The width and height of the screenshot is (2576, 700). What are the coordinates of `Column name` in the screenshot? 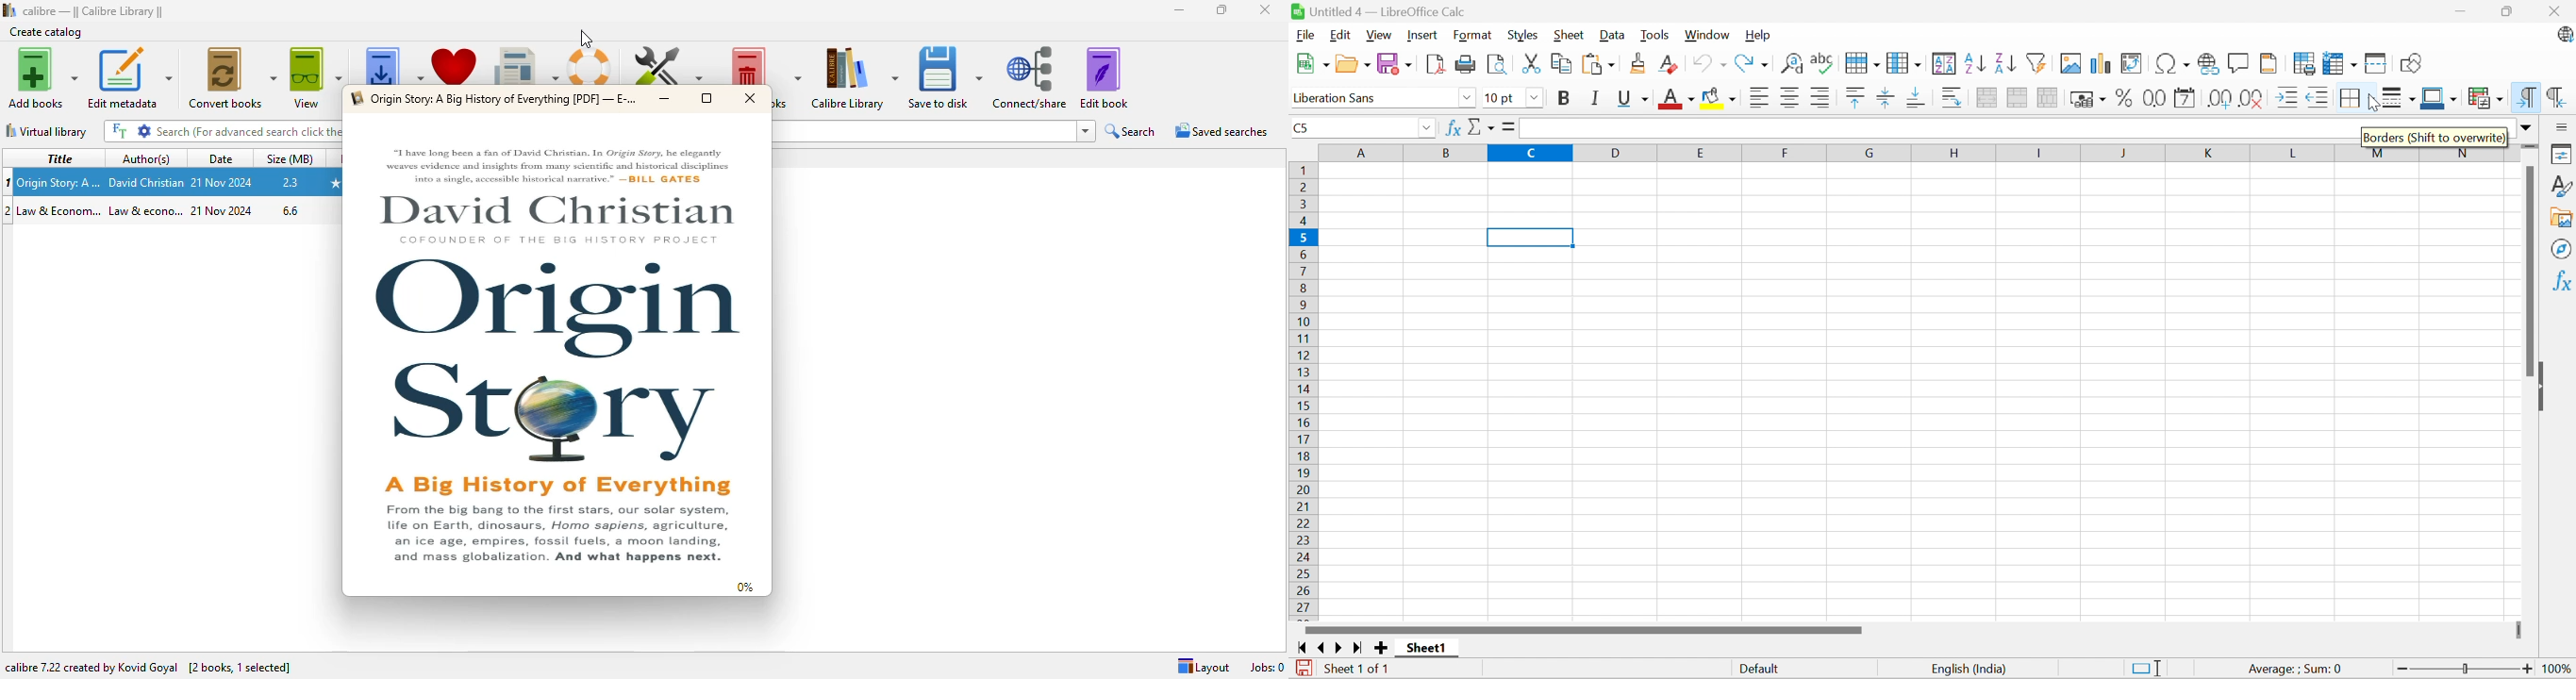 It's located at (1912, 152).